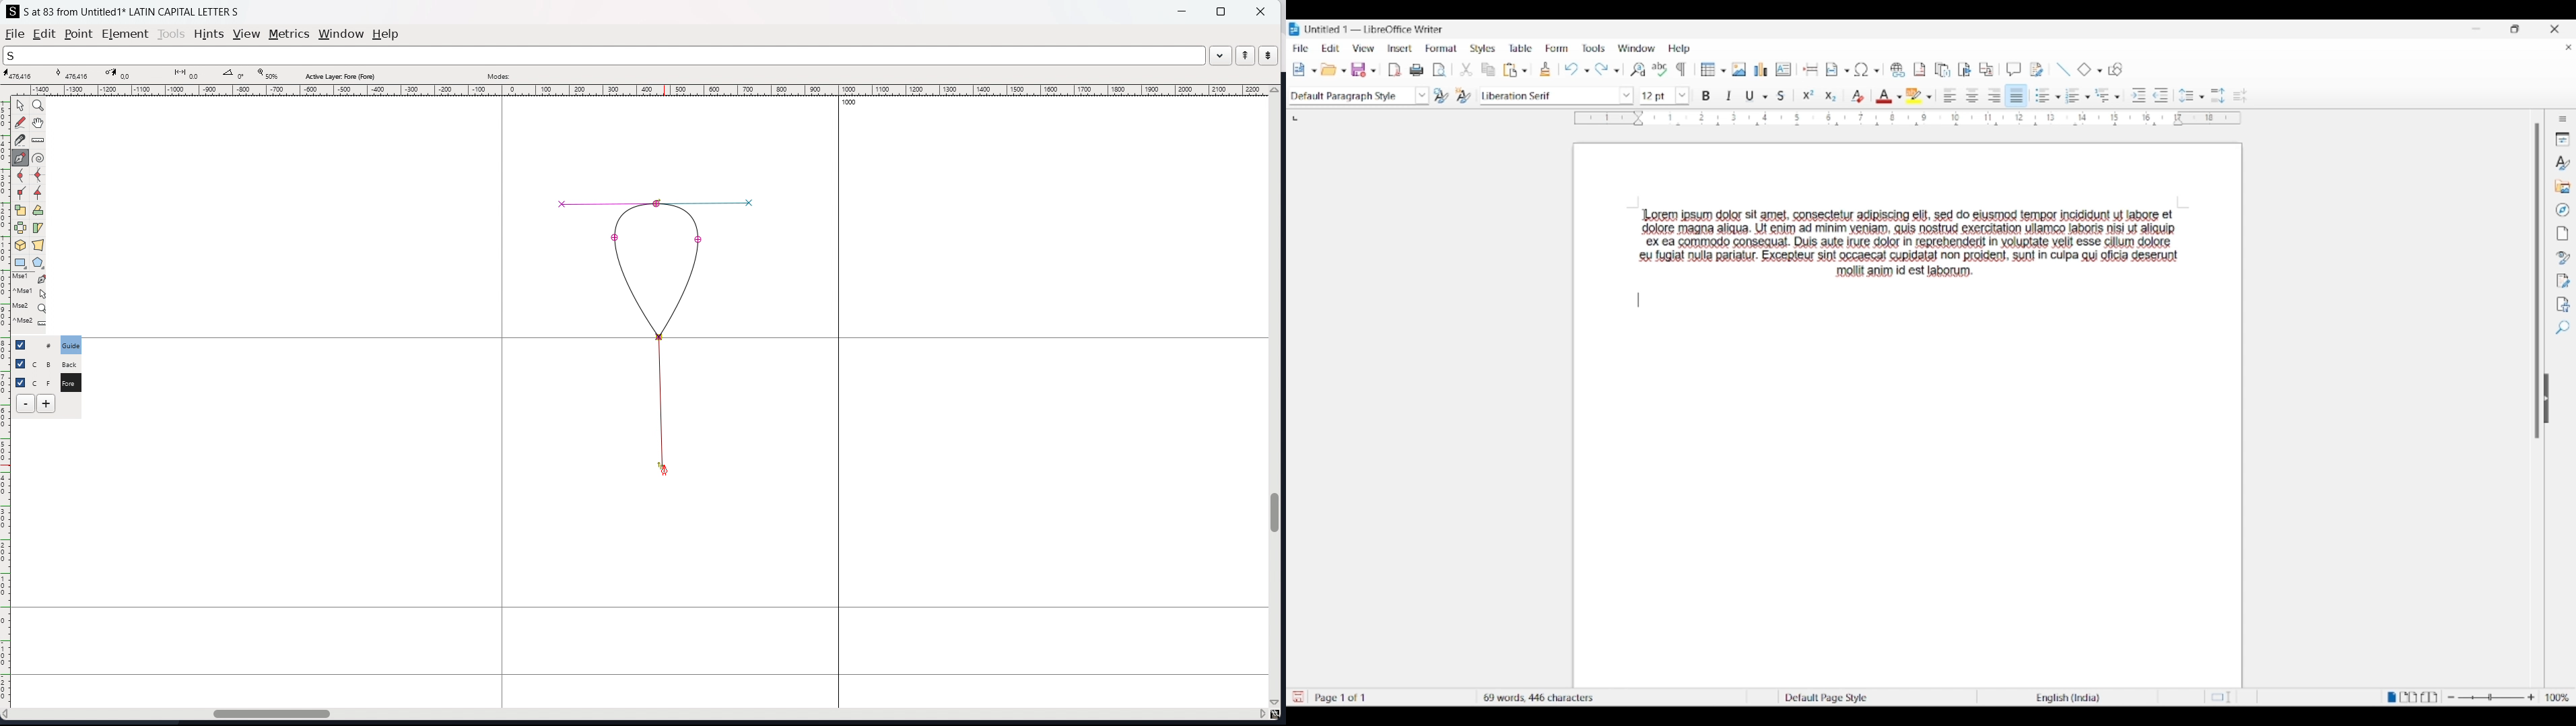 The height and width of the screenshot is (728, 2576). I want to click on Untitled 1-LibreOffice Writer, so click(1376, 29).